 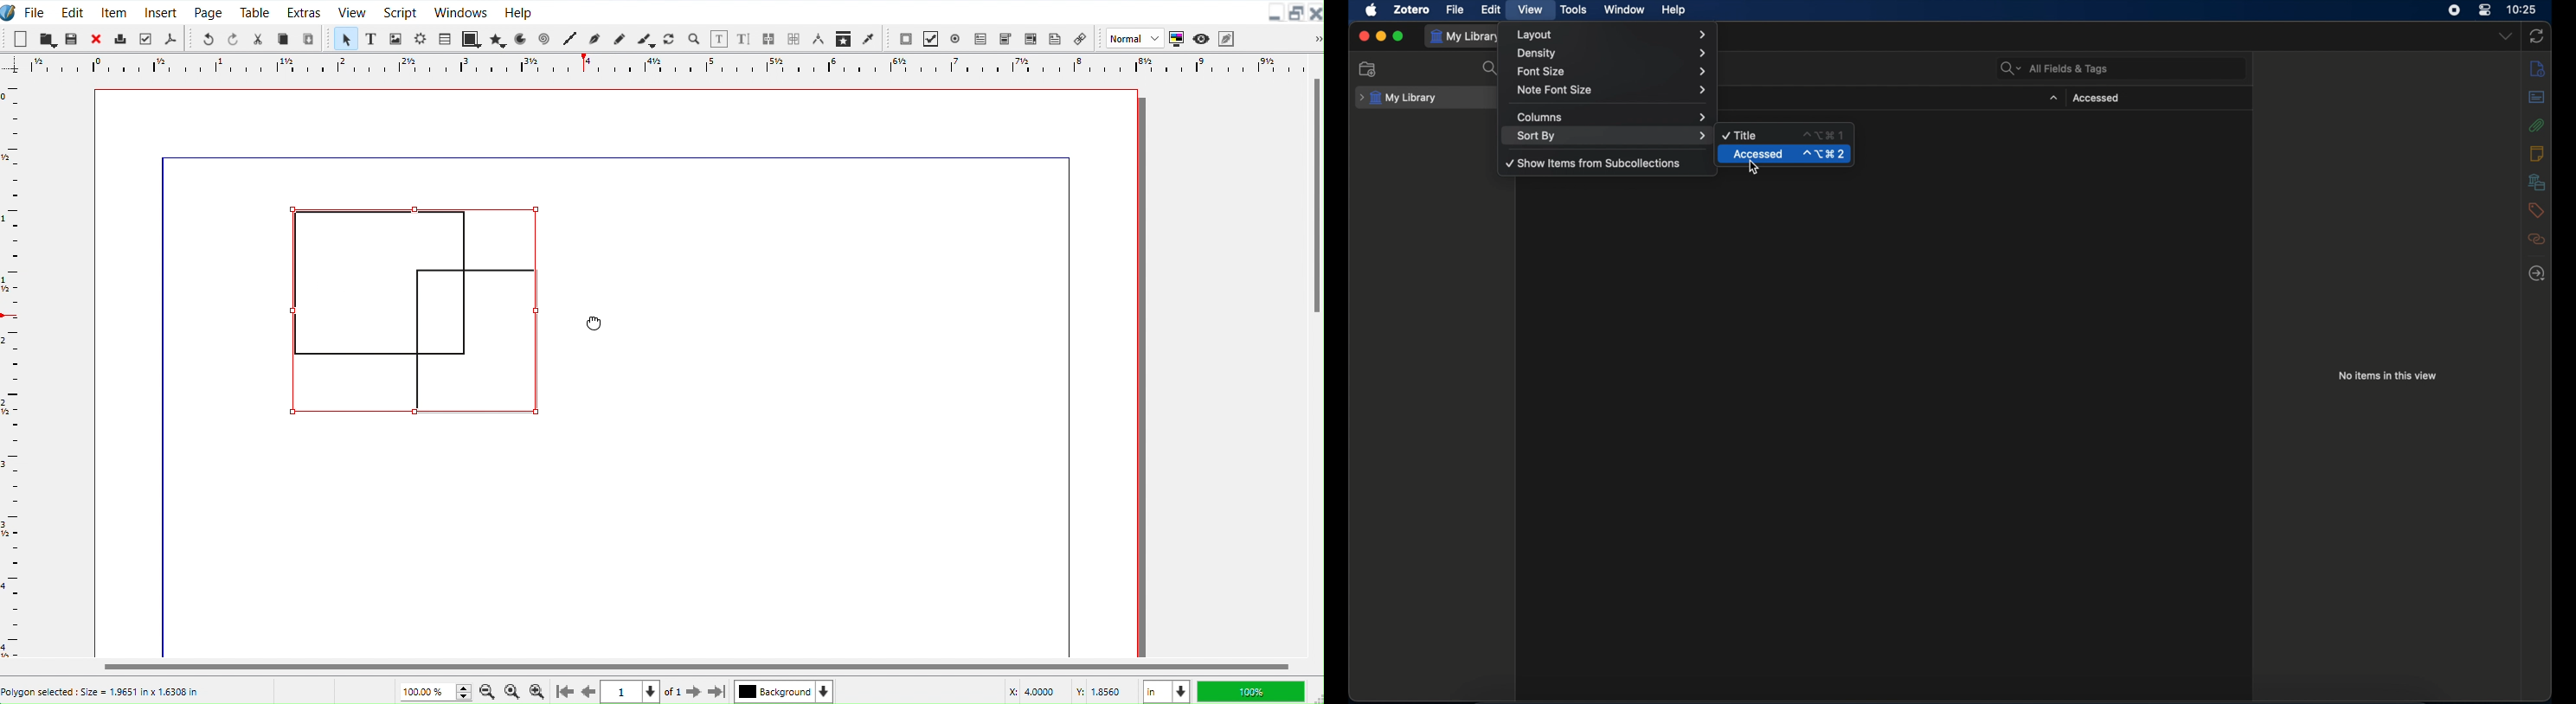 What do you see at coordinates (1030, 37) in the screenshot?
I see `PDF List Box` at bounding box center [1030, 37].